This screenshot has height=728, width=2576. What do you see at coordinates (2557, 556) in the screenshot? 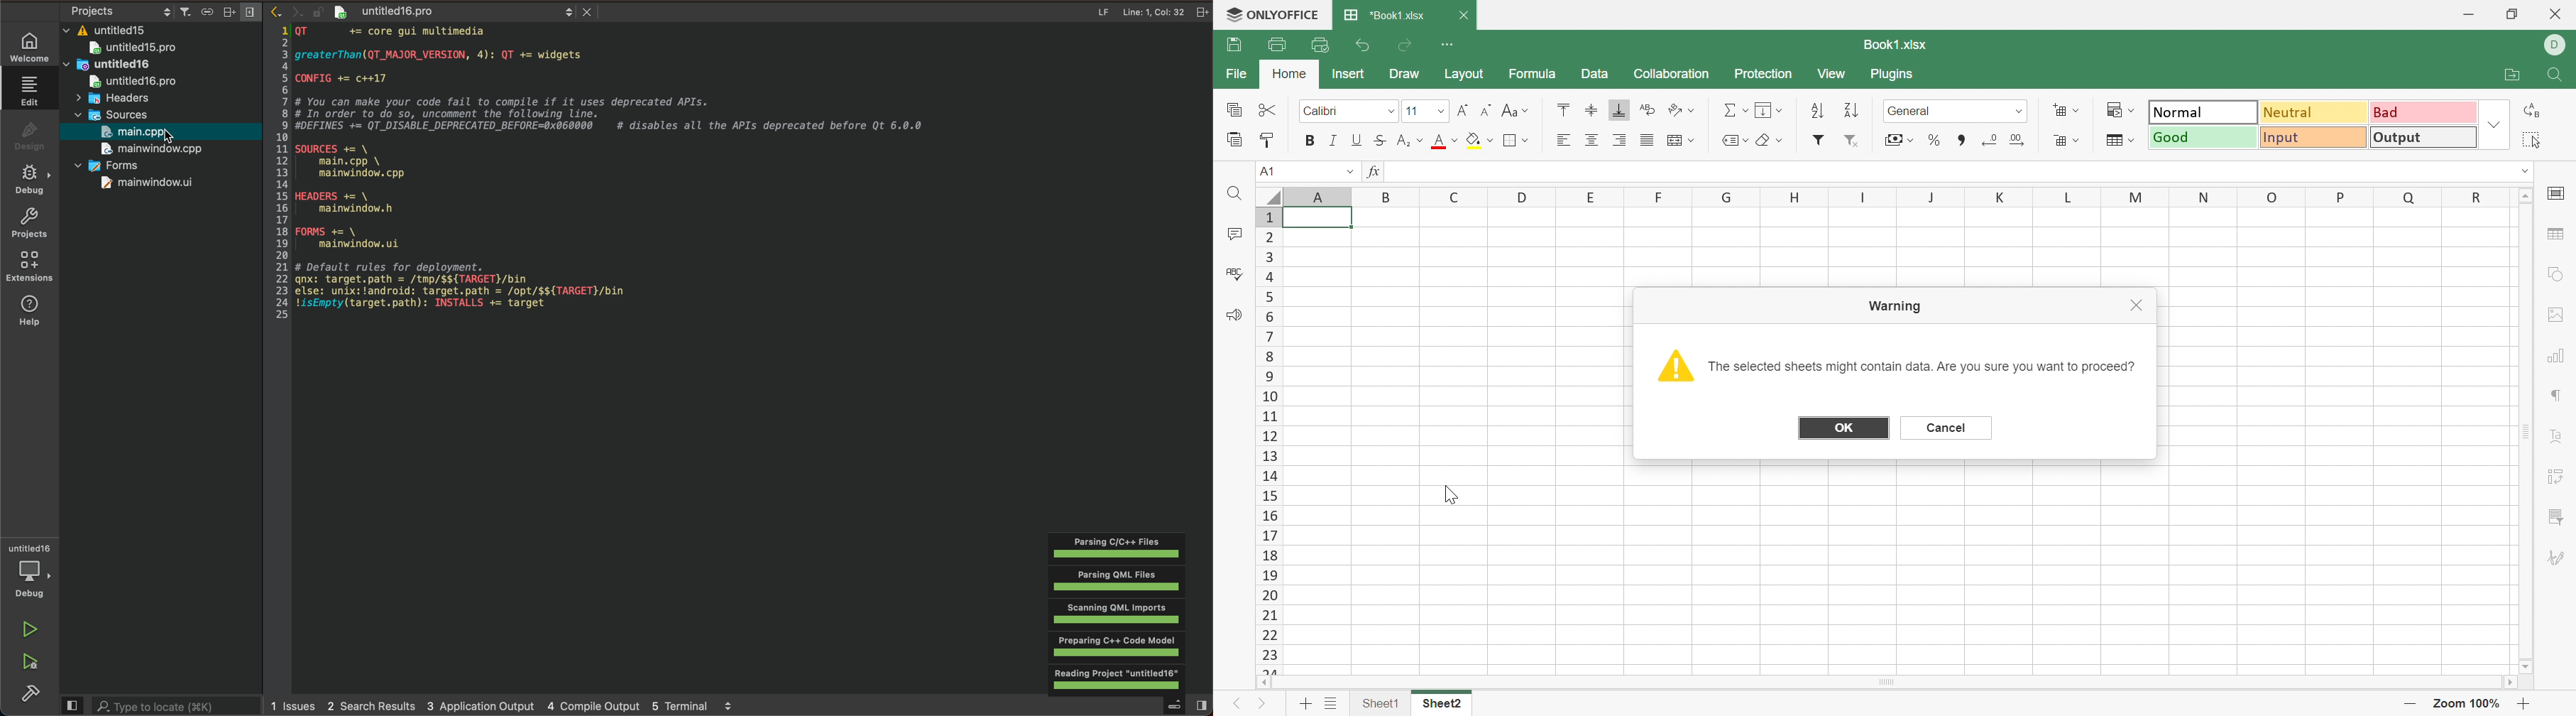
I see `Signature settings` at bounding box center [2557, 556].